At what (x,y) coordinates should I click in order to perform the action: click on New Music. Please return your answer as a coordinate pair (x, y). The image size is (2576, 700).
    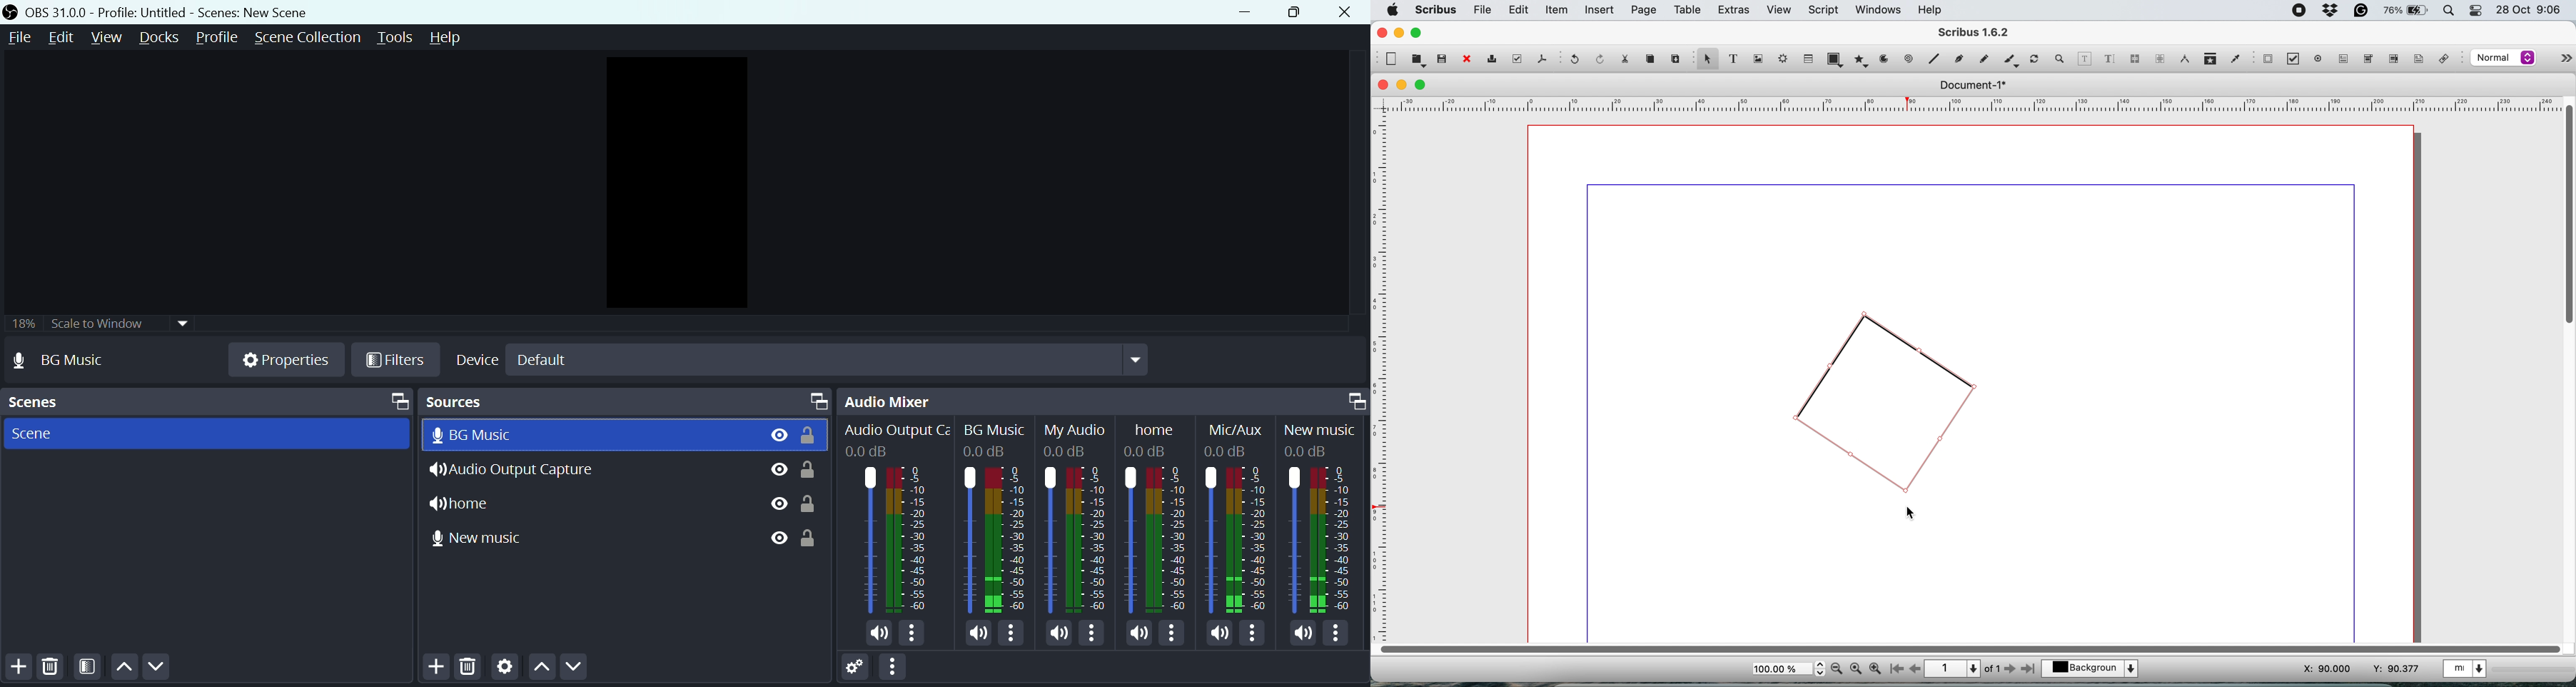
    Looking at the image, I should click on (509, 541).